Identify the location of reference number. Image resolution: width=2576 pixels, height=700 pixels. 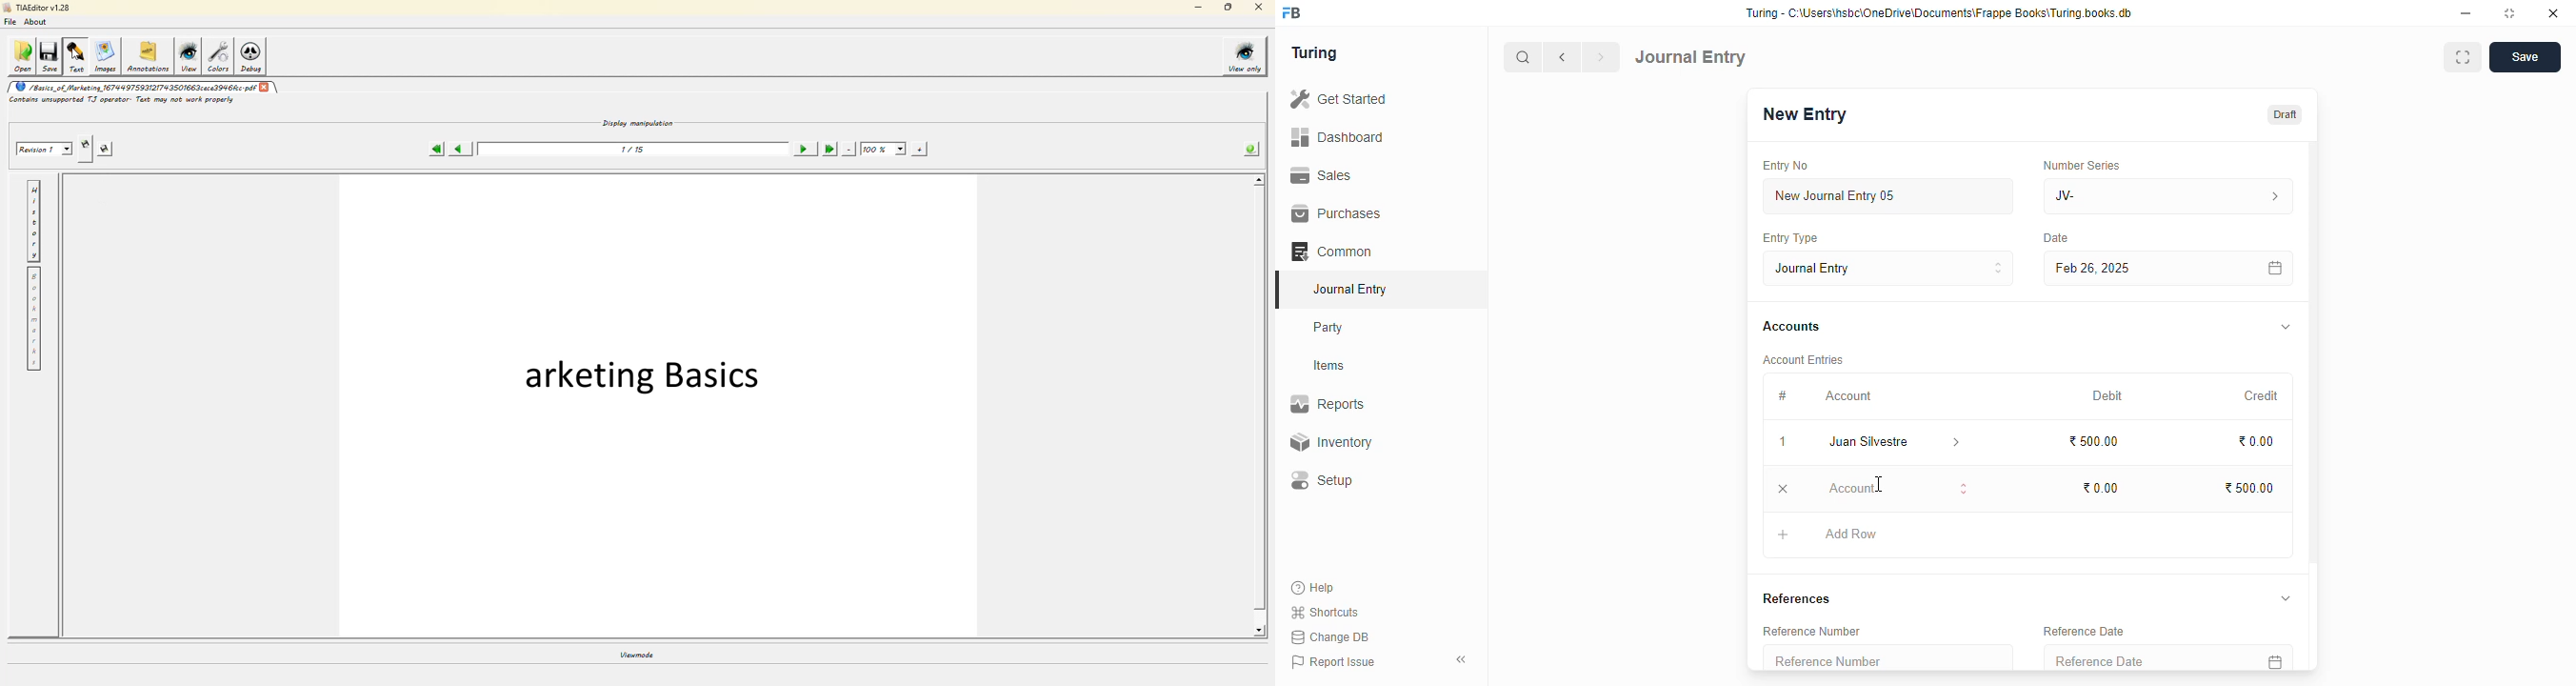
(1811, 631).